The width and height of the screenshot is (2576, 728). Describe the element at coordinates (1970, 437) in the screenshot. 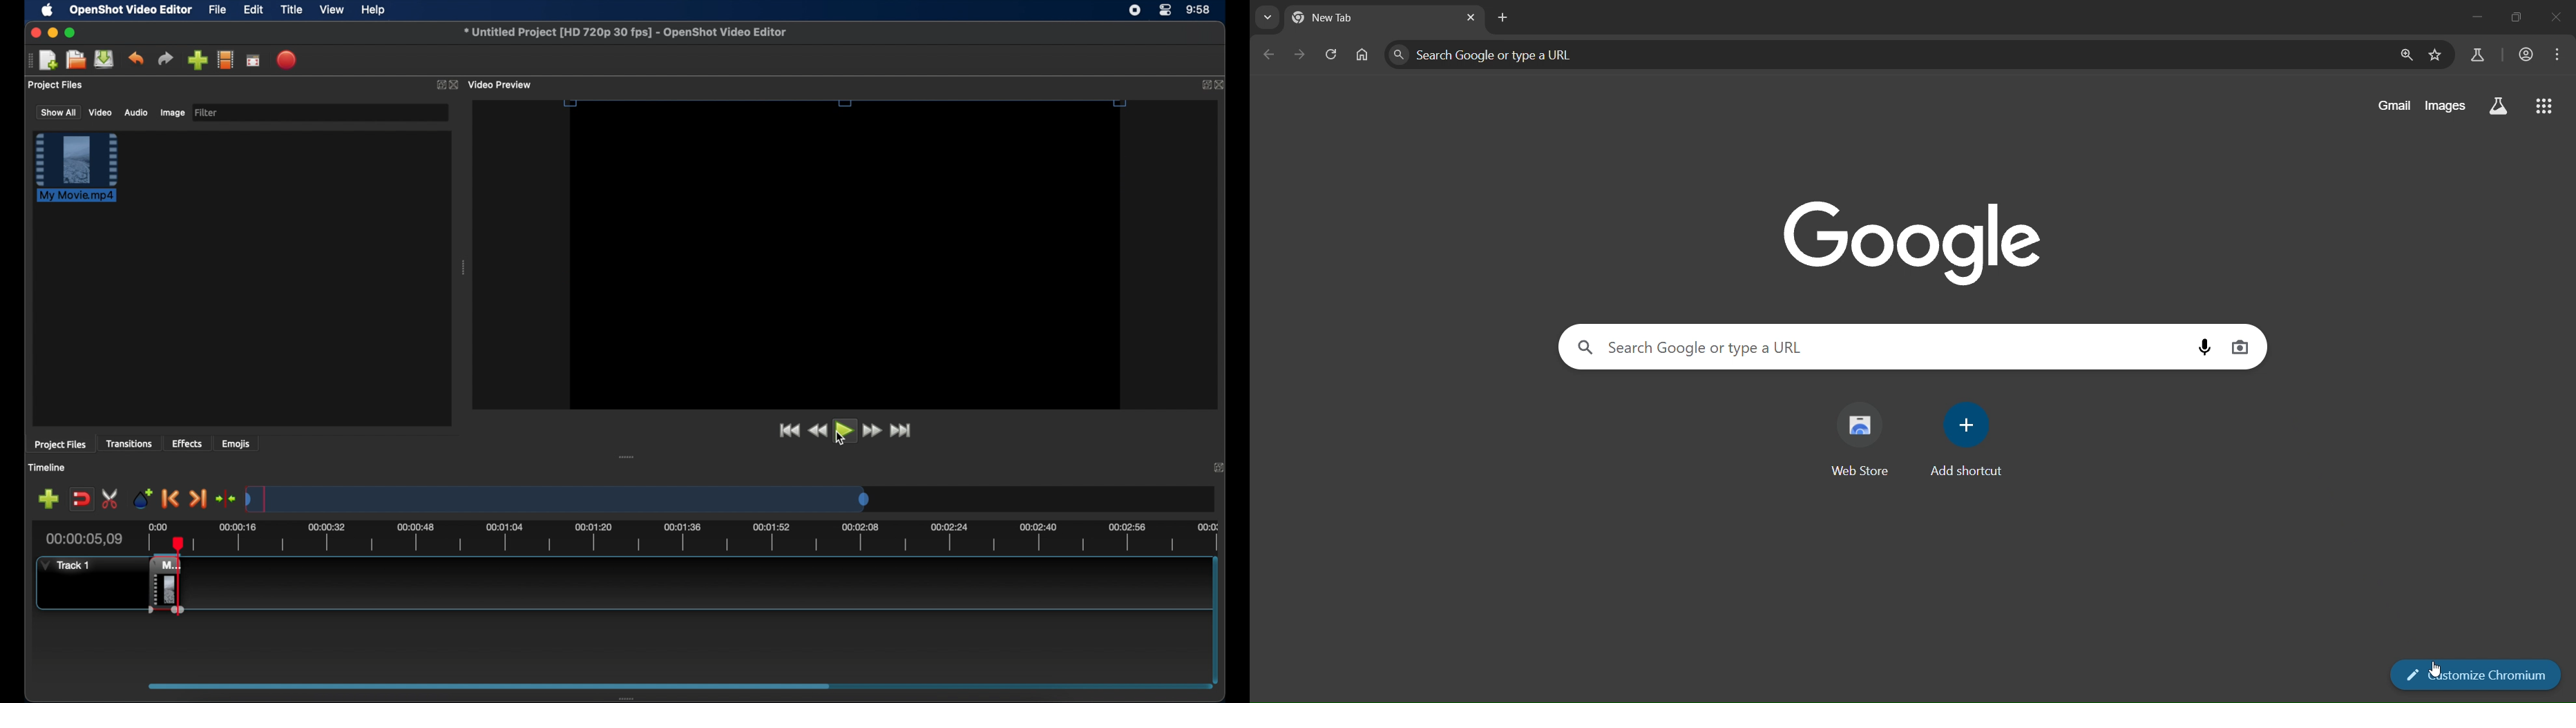

I see `add shortcut` at that location.